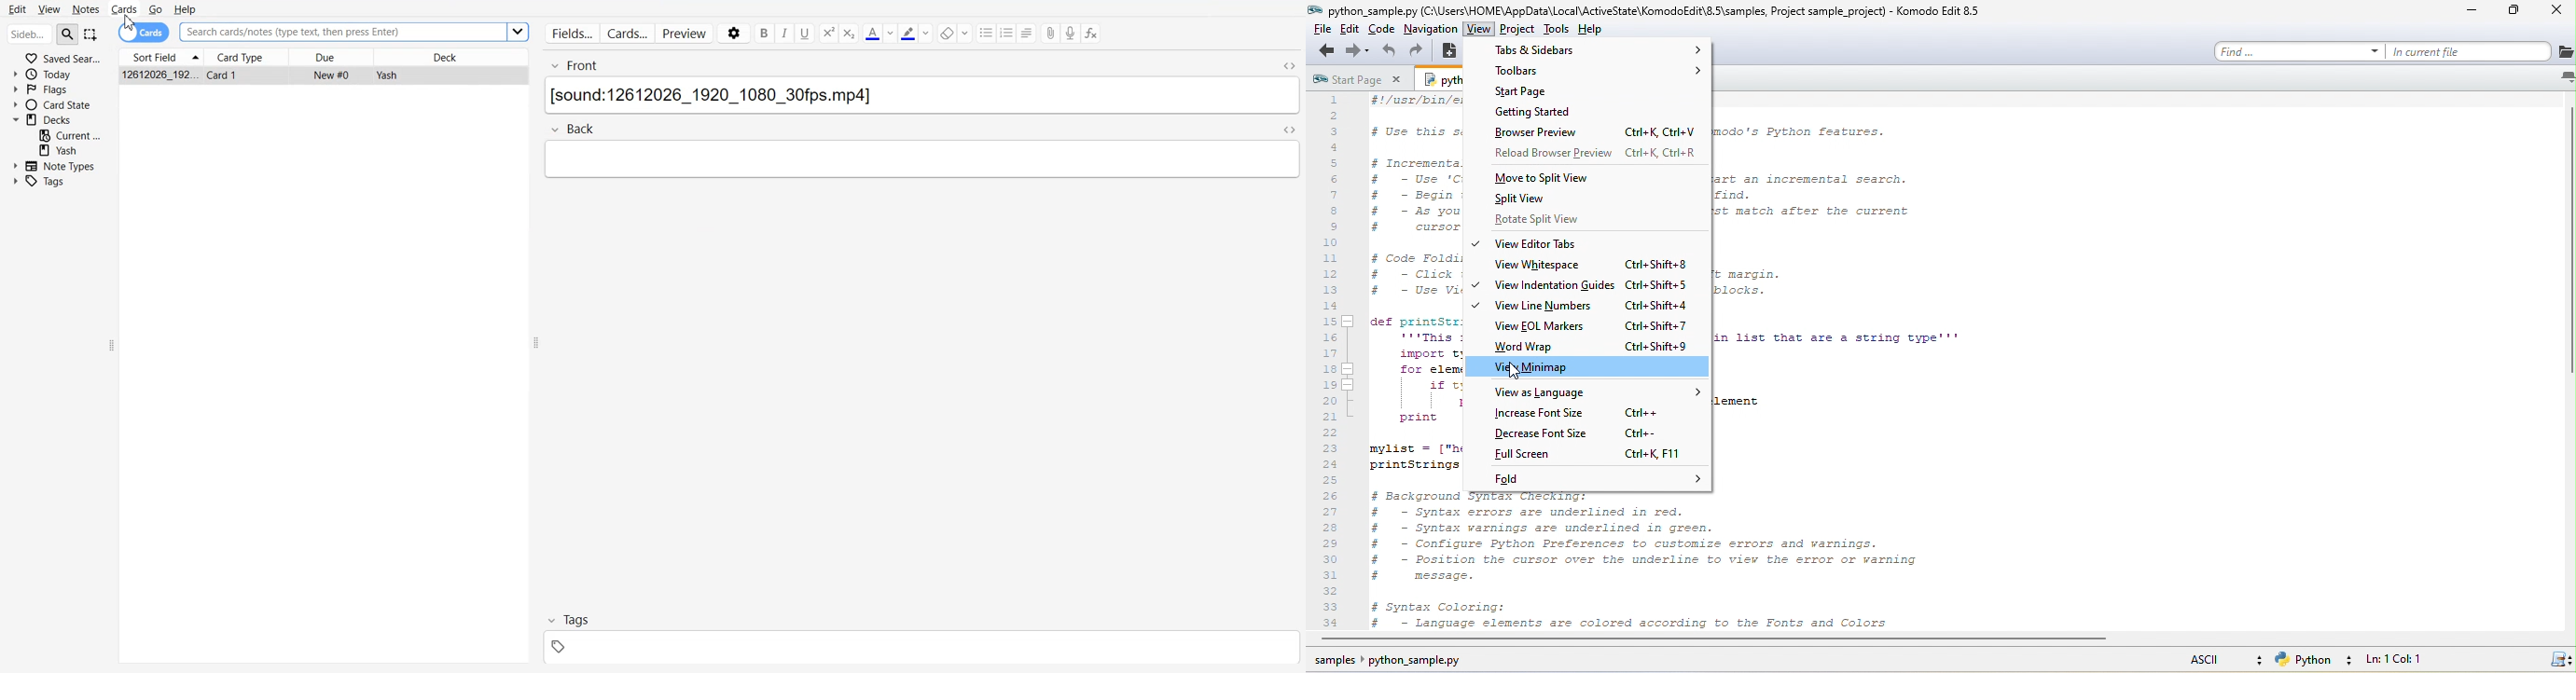 This screenshot has height=700, width=2576. What do you see at coordinates (920, 97) in the screenshot?
I see `Text` at bounding box center [920, 97].